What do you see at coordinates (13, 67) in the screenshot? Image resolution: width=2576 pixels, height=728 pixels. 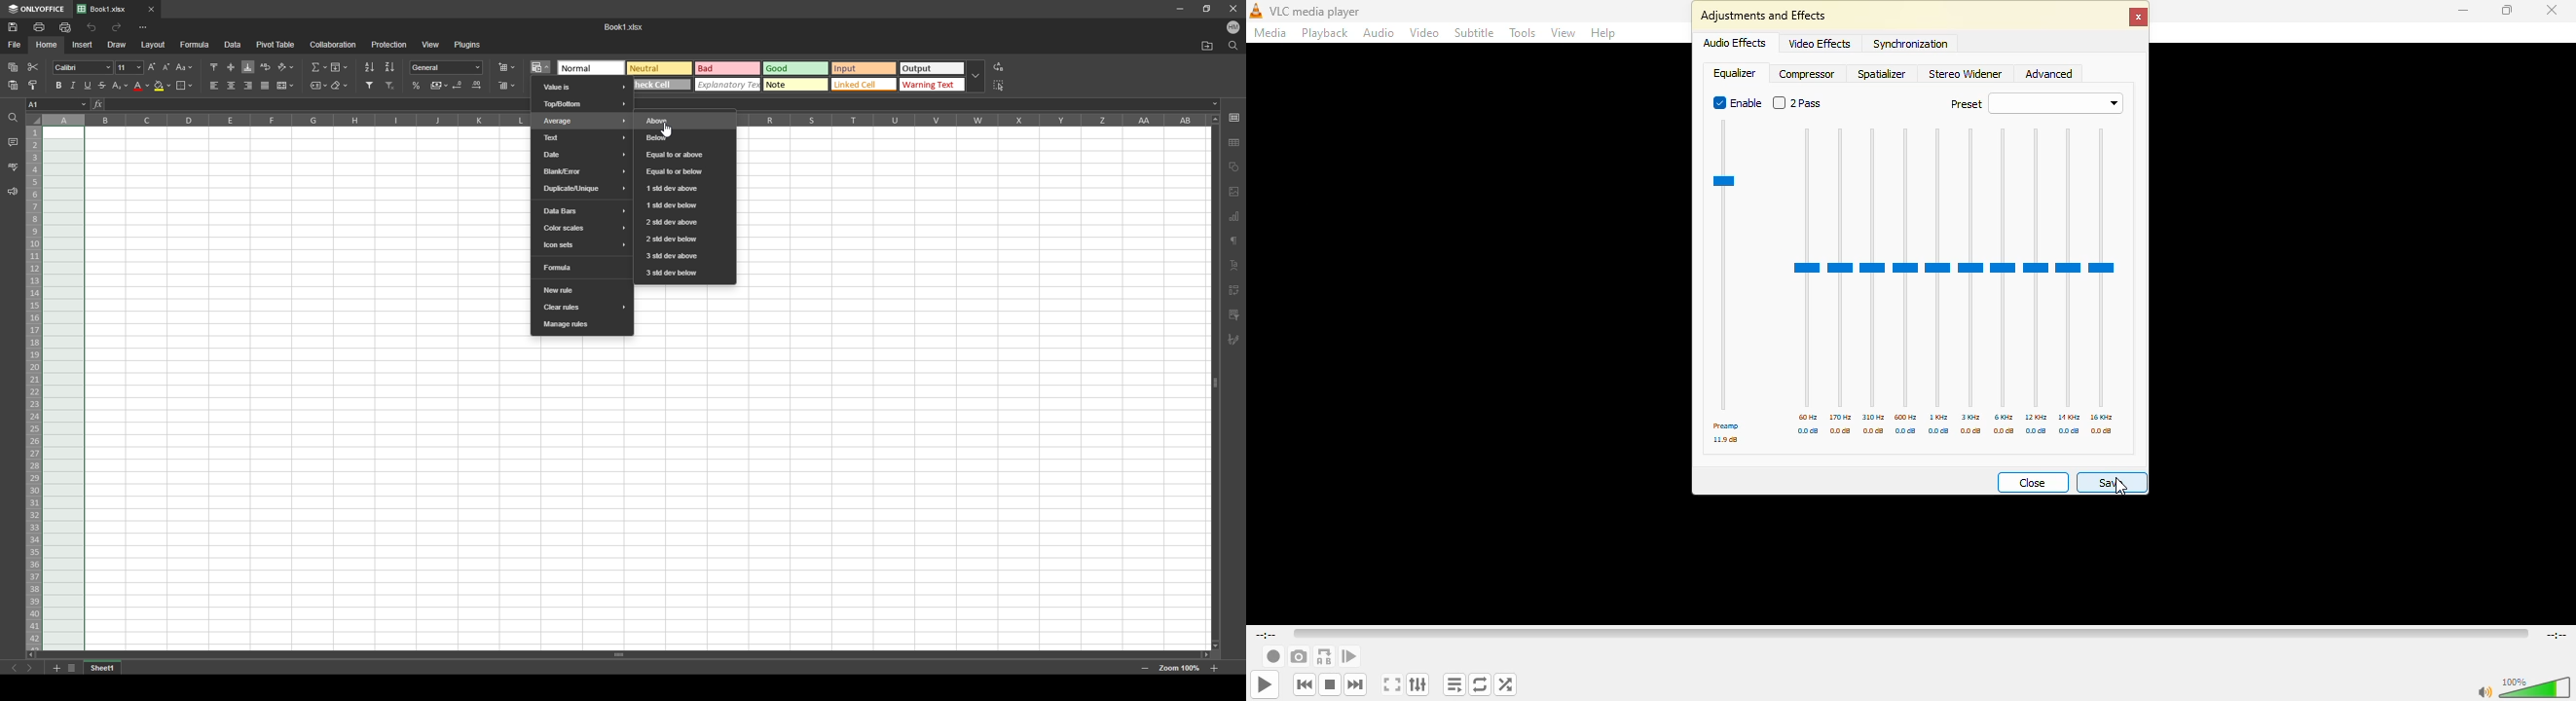 I see `copy` at bounding box center [13, 67].